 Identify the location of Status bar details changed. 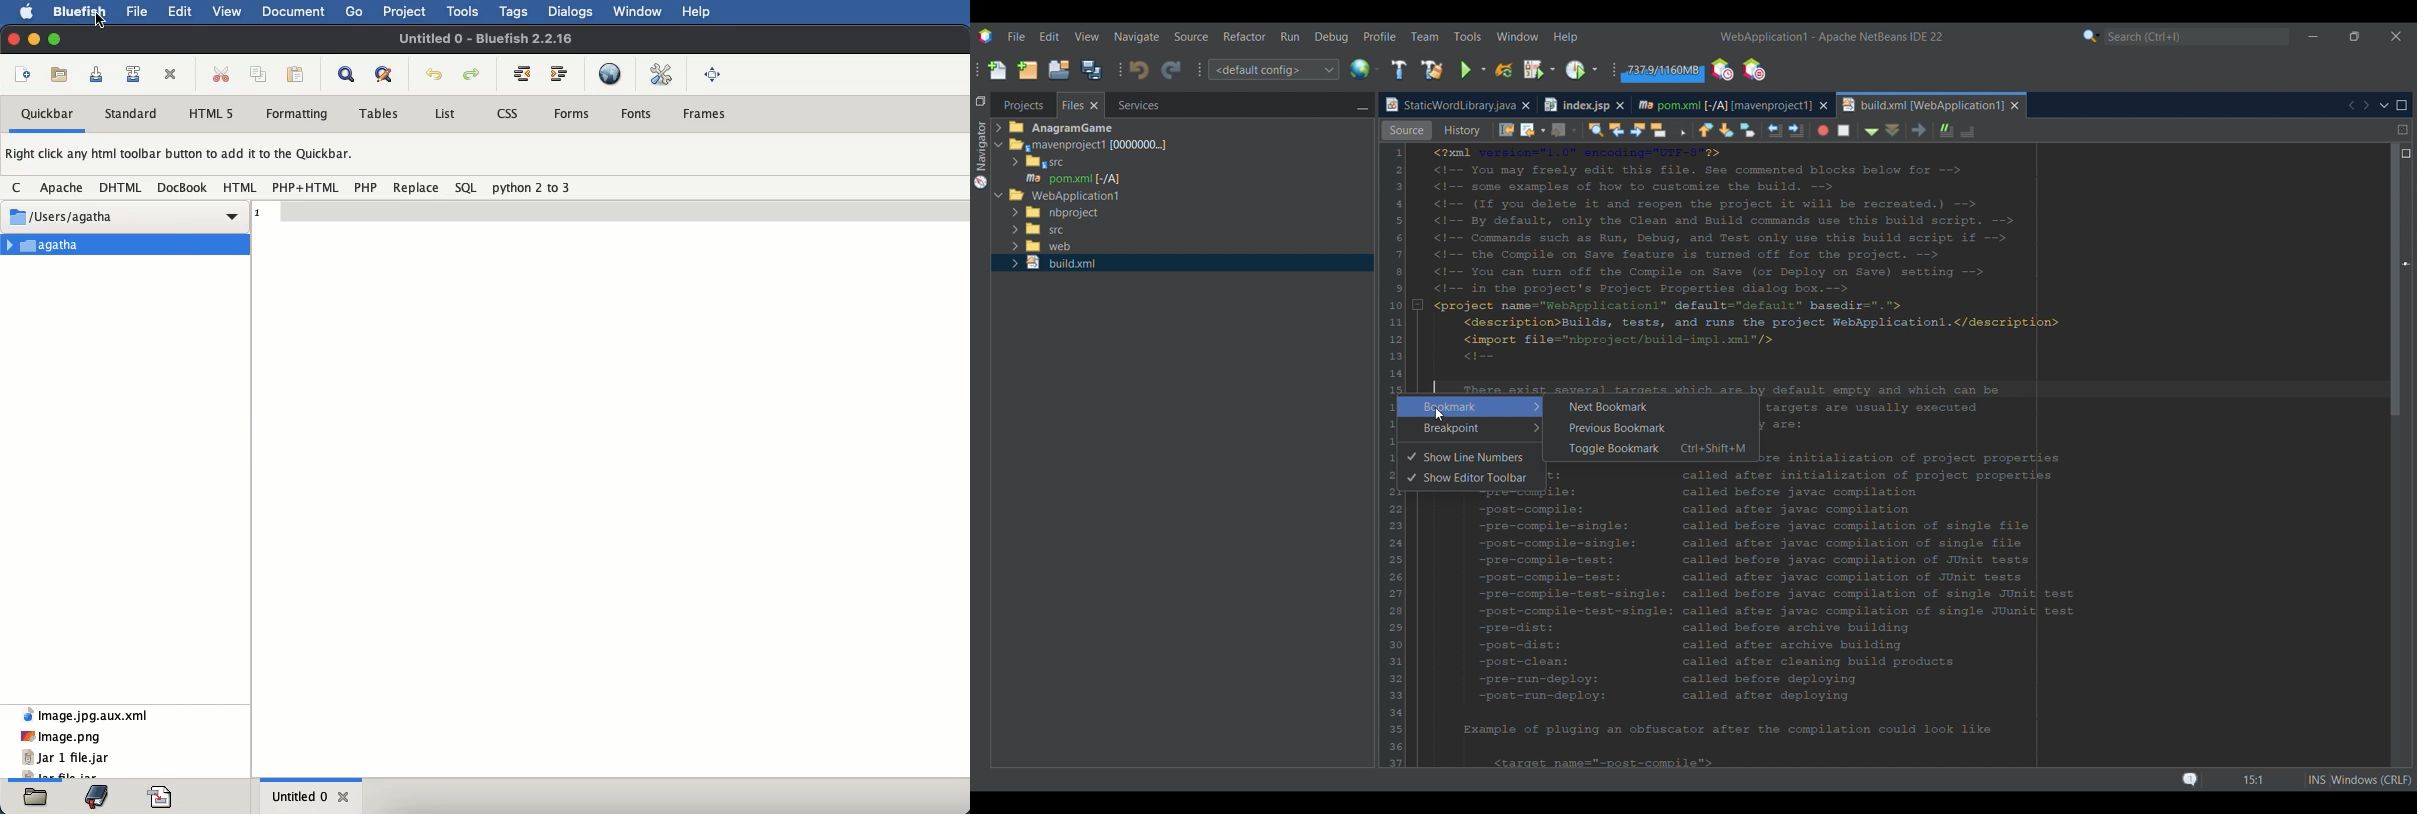
(2278, 780).